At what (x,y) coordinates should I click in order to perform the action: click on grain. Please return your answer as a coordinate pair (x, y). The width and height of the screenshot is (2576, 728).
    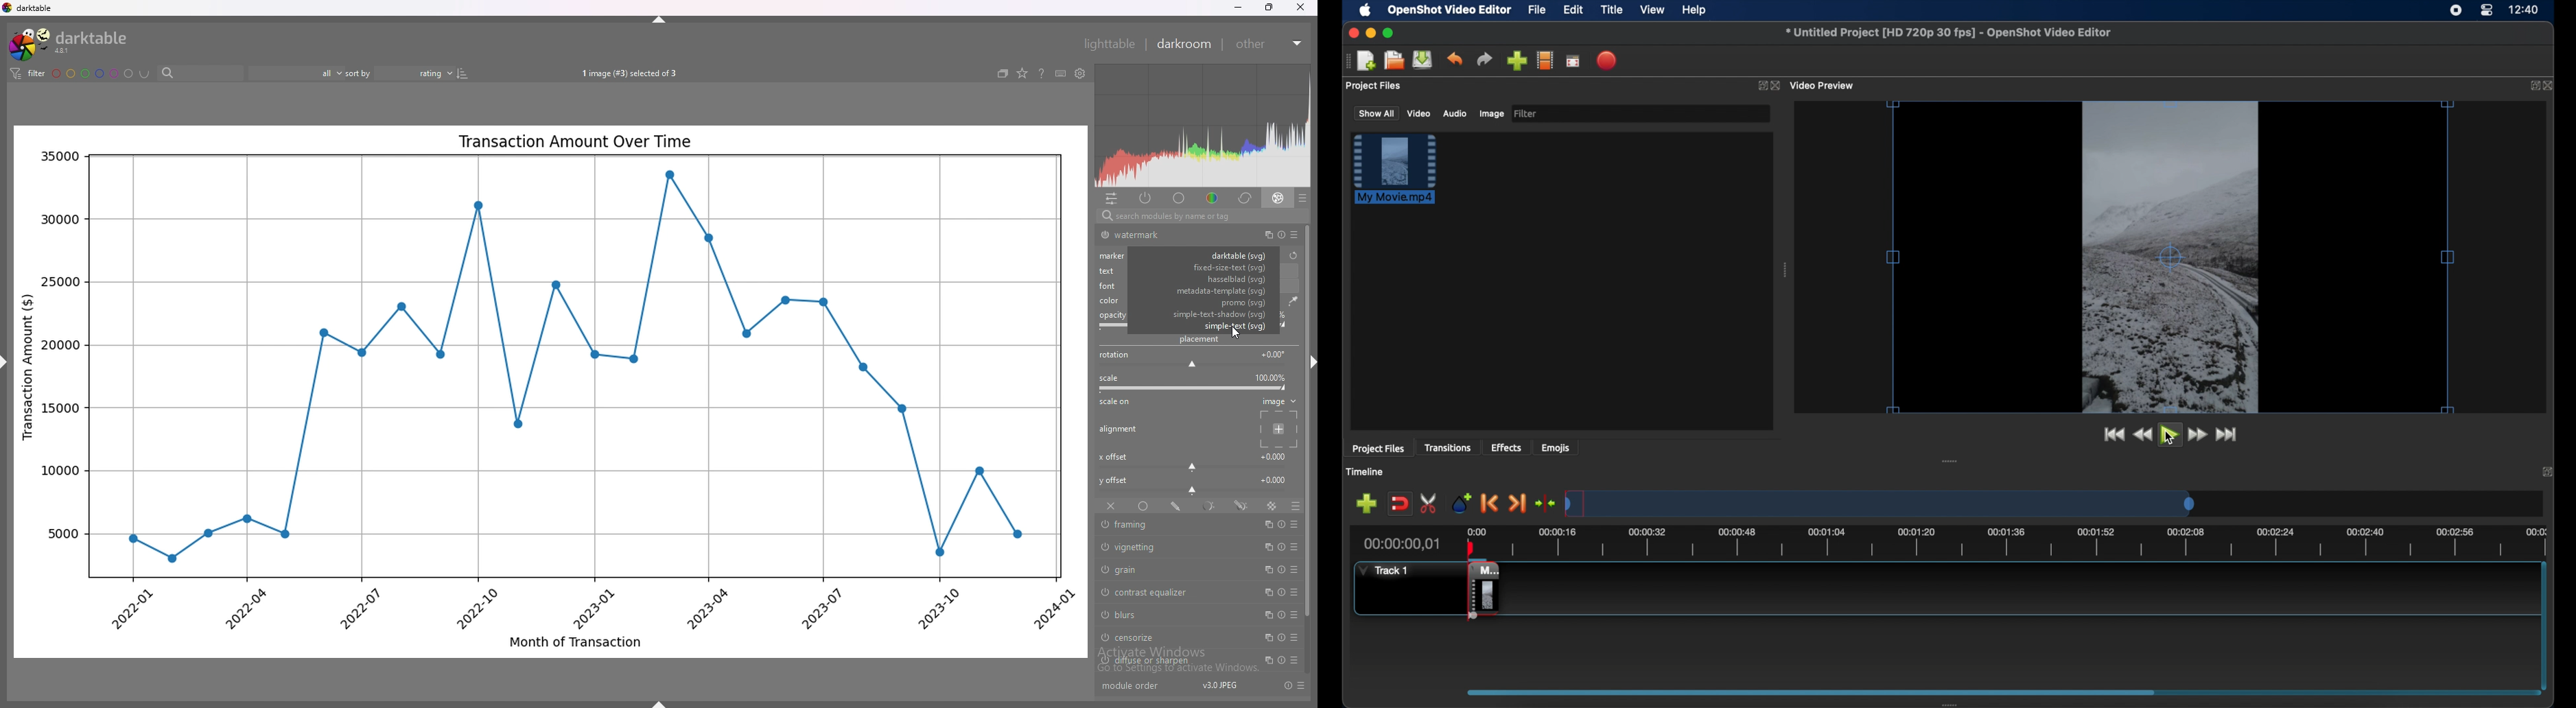
    Looking at the image, I should click on (1170, 569).